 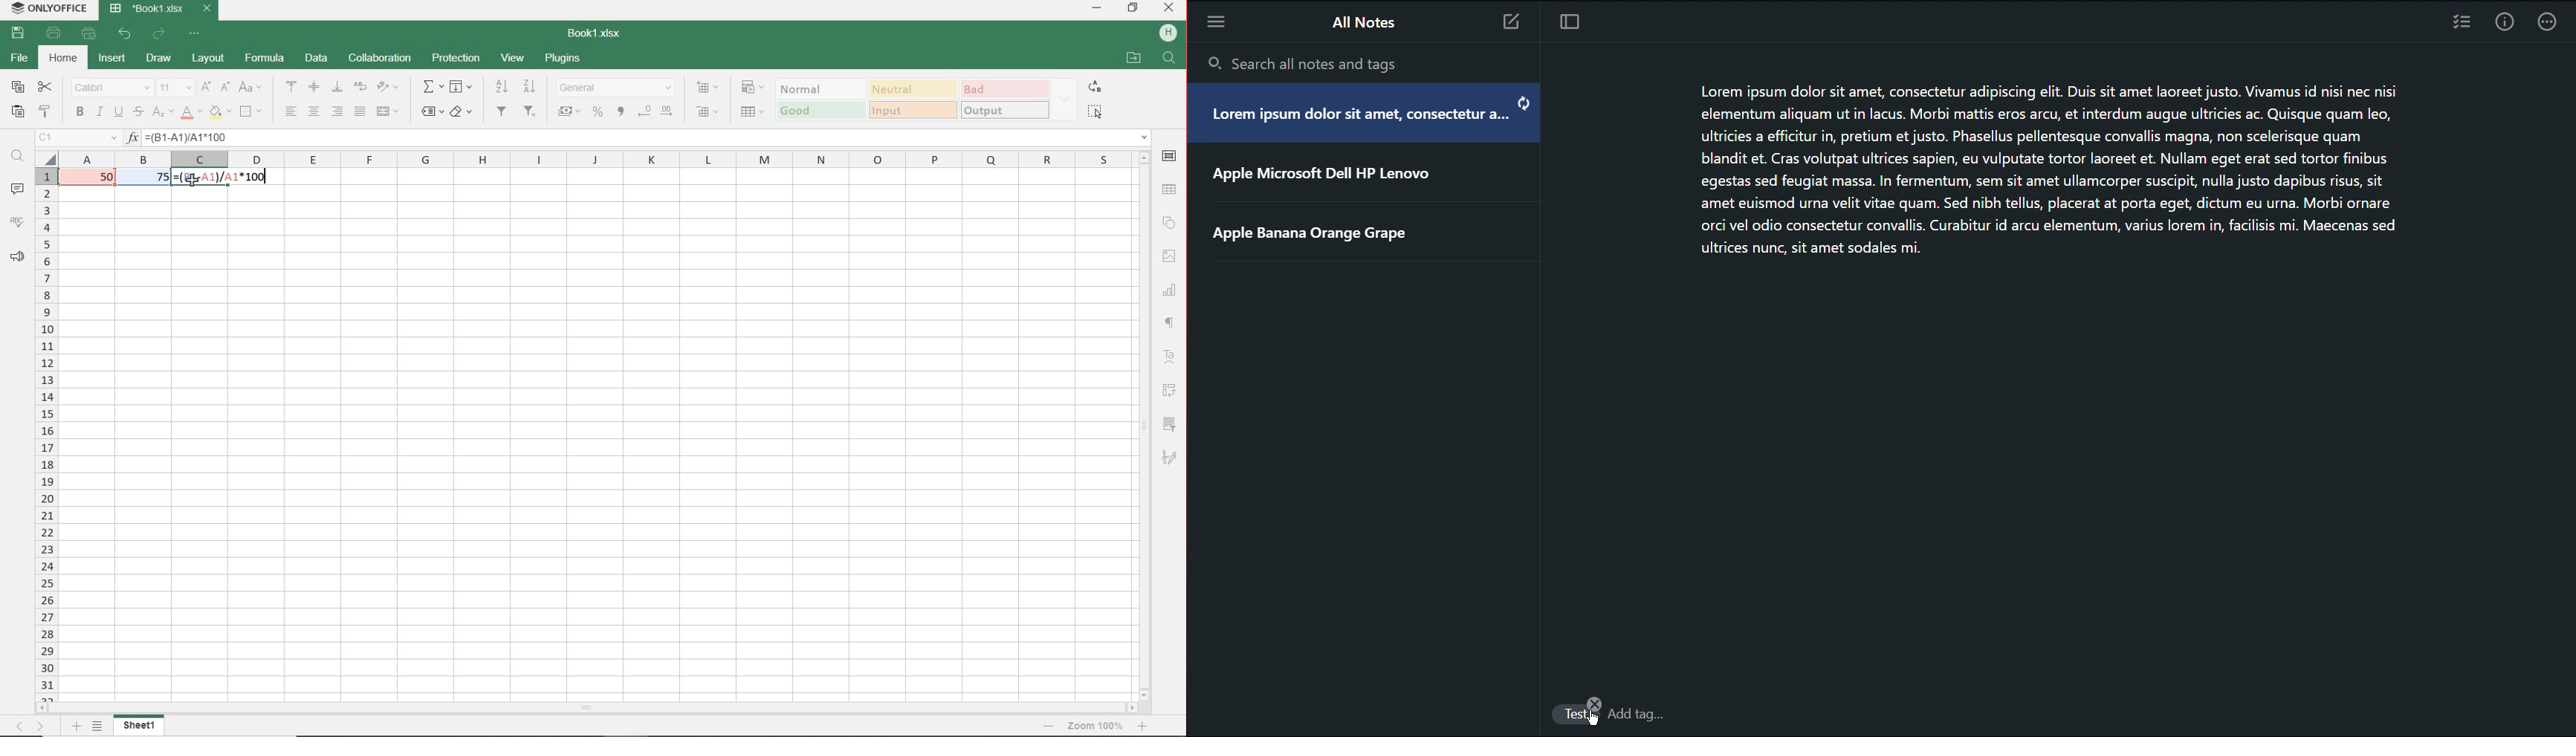 What do you see at coordinates (599, 113) in the screenshot?
I see `percent style` at bounding box center [599, 113].